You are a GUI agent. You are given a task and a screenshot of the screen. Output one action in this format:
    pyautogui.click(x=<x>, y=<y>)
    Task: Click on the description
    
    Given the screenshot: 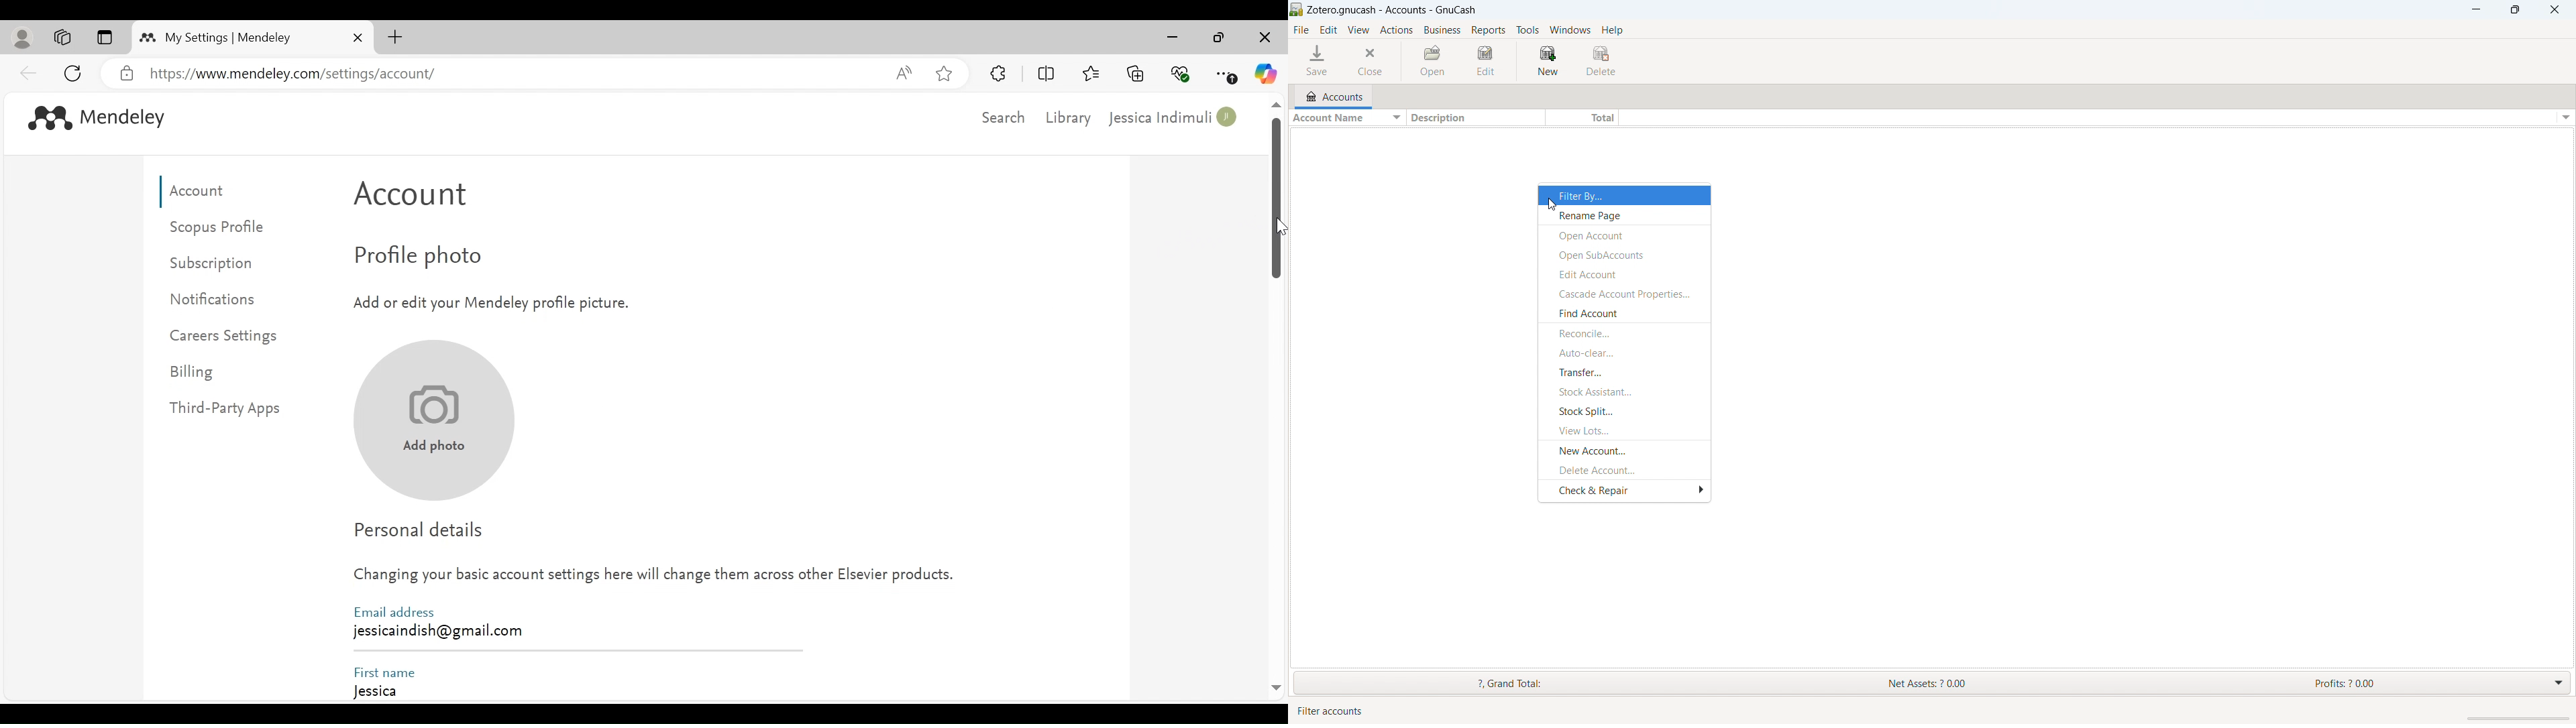 What is the action you would take?
    pyautogui.click(x=1472, y=118)
    